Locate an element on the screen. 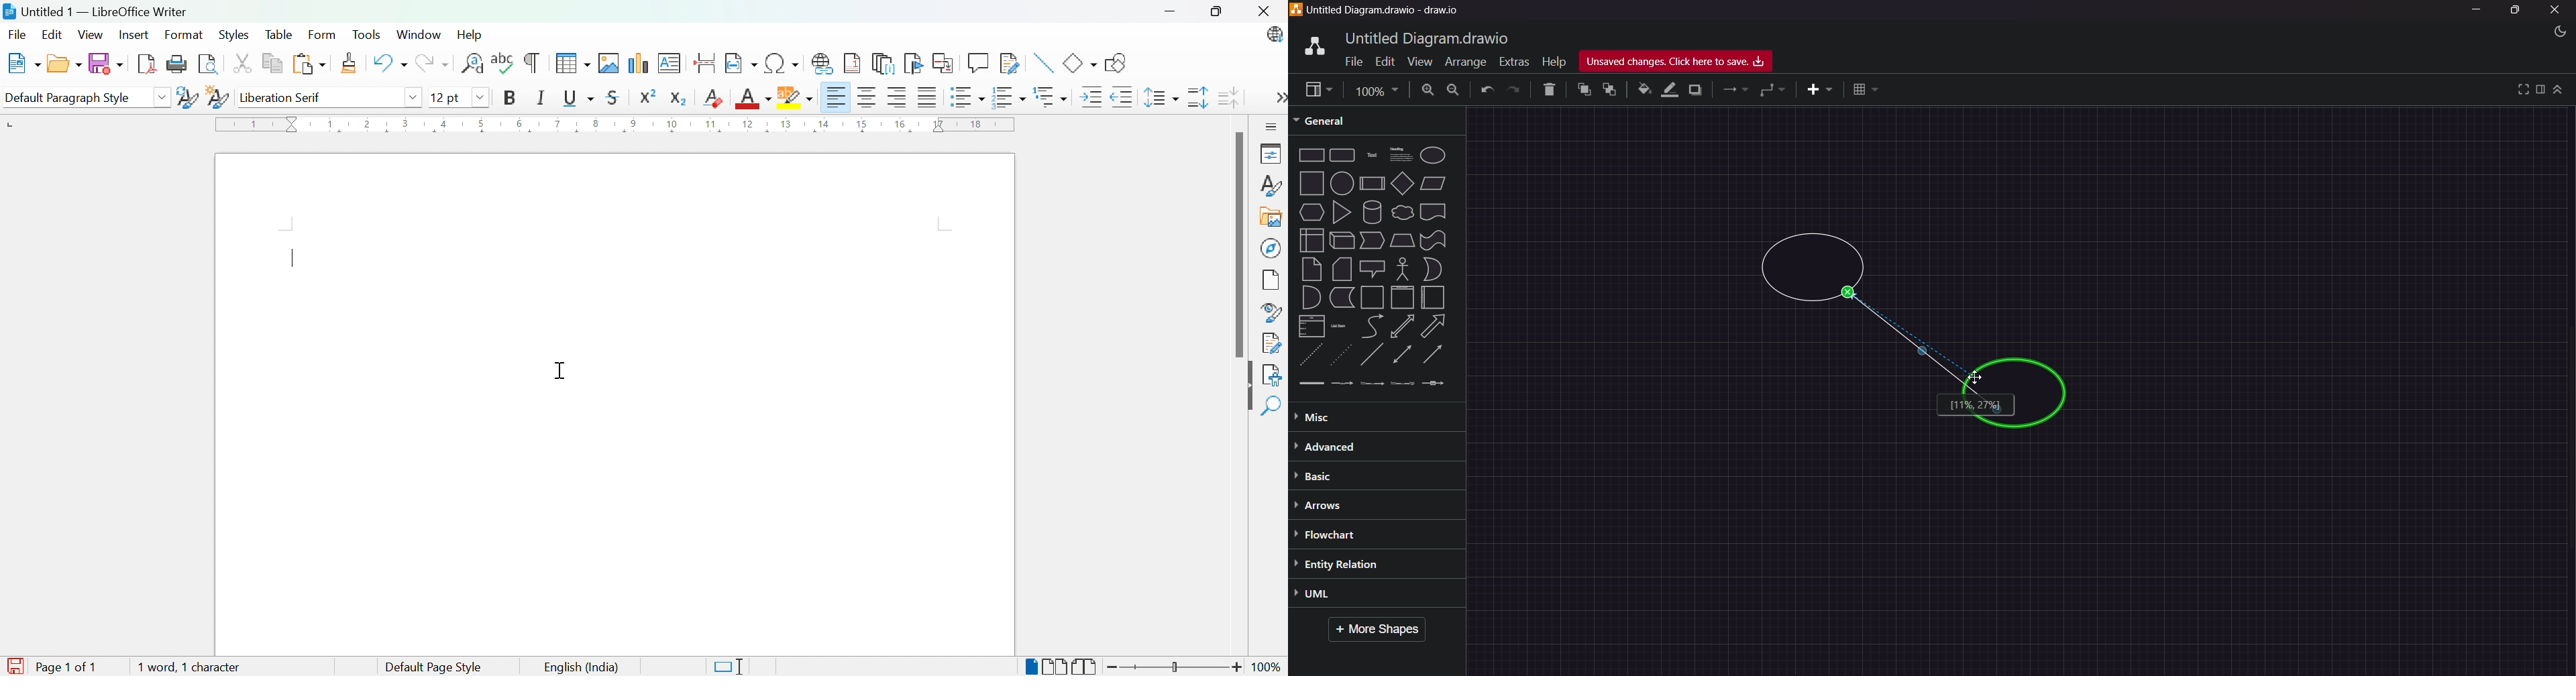 This screenshot has width=2576, height=700. Insert hyperlink is located at coordinates (822, 66).